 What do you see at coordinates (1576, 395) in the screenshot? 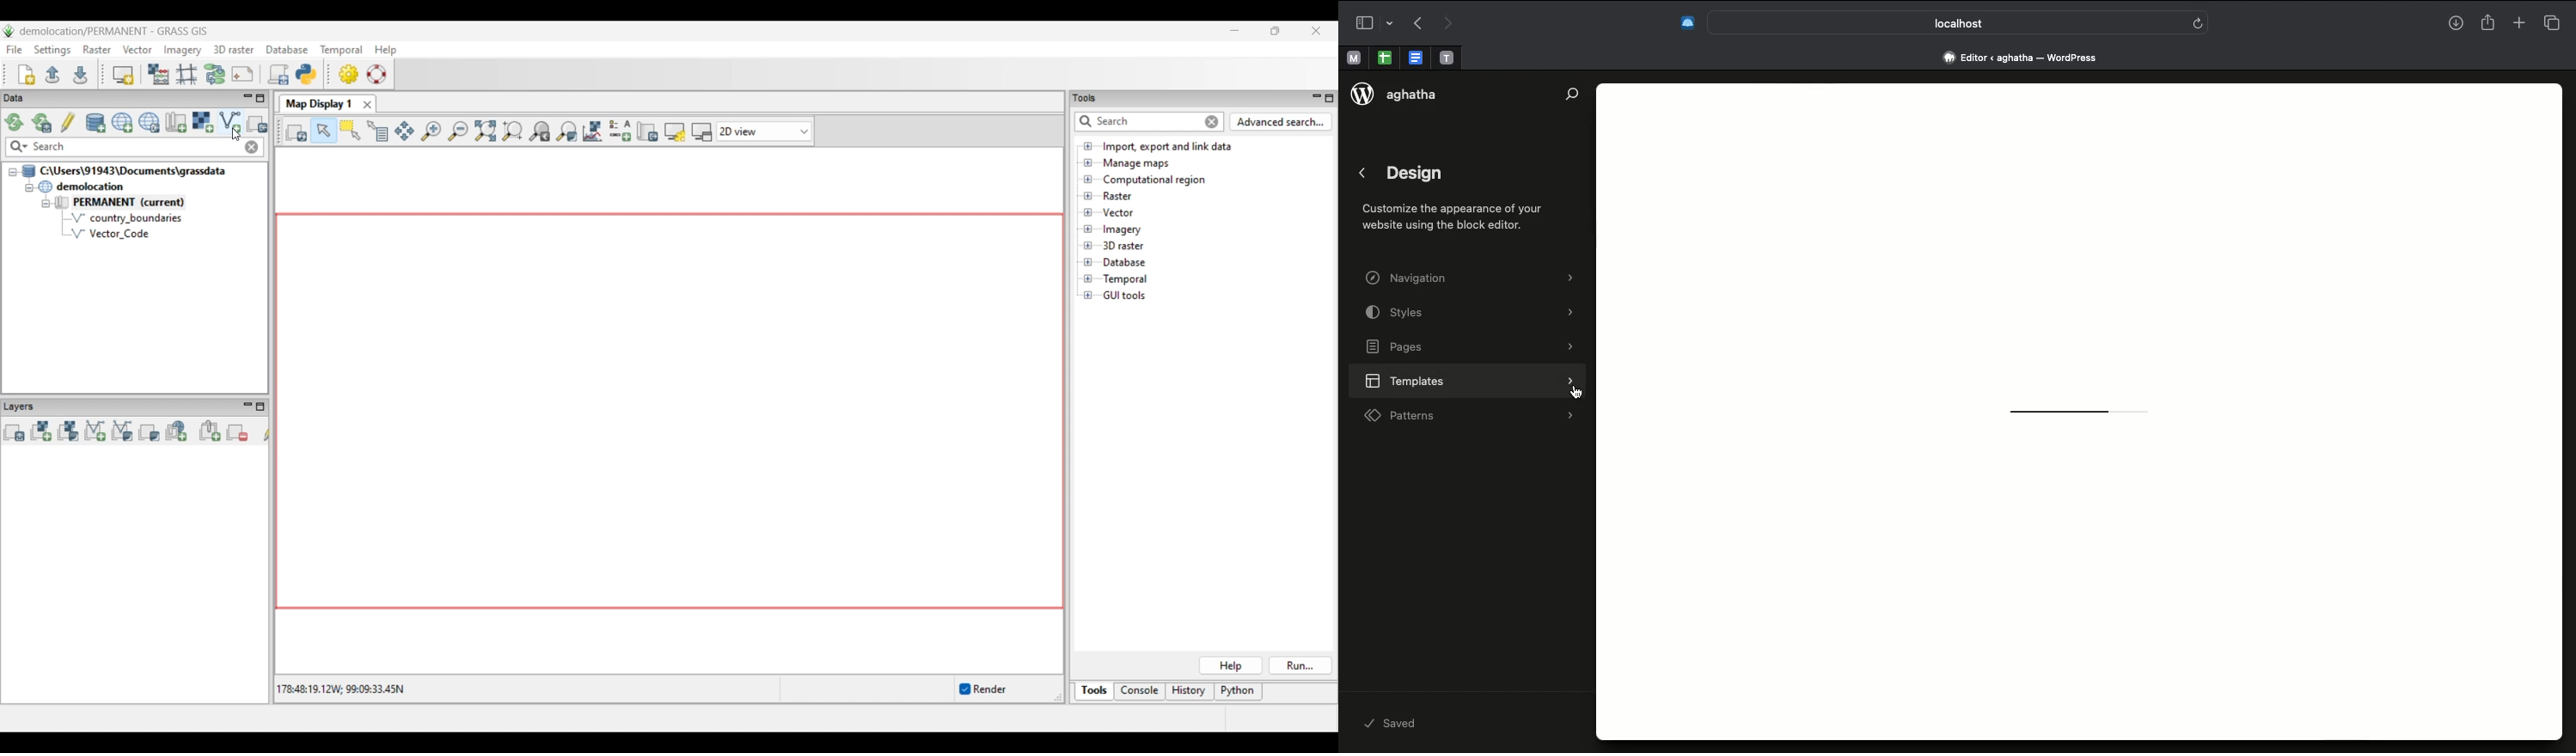
I see `cursor` at bounding box center [1576, 395].